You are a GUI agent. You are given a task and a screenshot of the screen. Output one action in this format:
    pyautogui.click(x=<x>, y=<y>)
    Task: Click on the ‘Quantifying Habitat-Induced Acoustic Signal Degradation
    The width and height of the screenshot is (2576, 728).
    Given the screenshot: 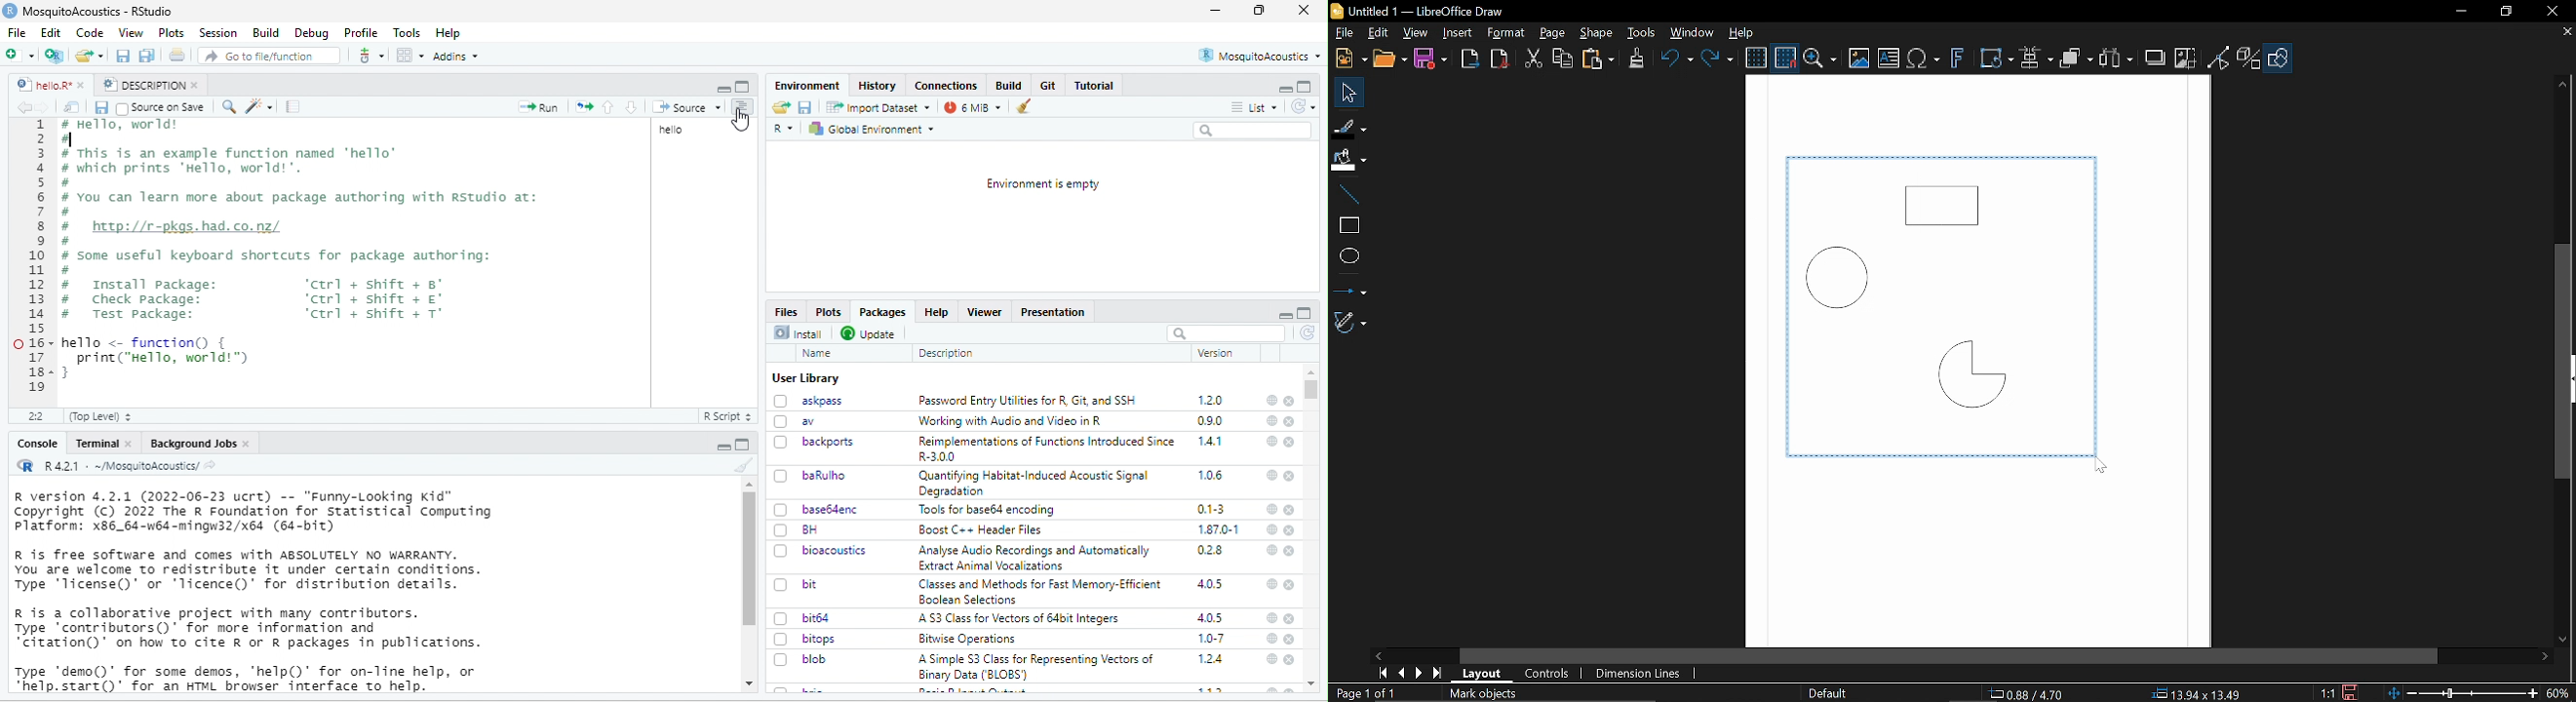 What is the action you would take?
    pyautogui.click(x=1036, y=483)
    